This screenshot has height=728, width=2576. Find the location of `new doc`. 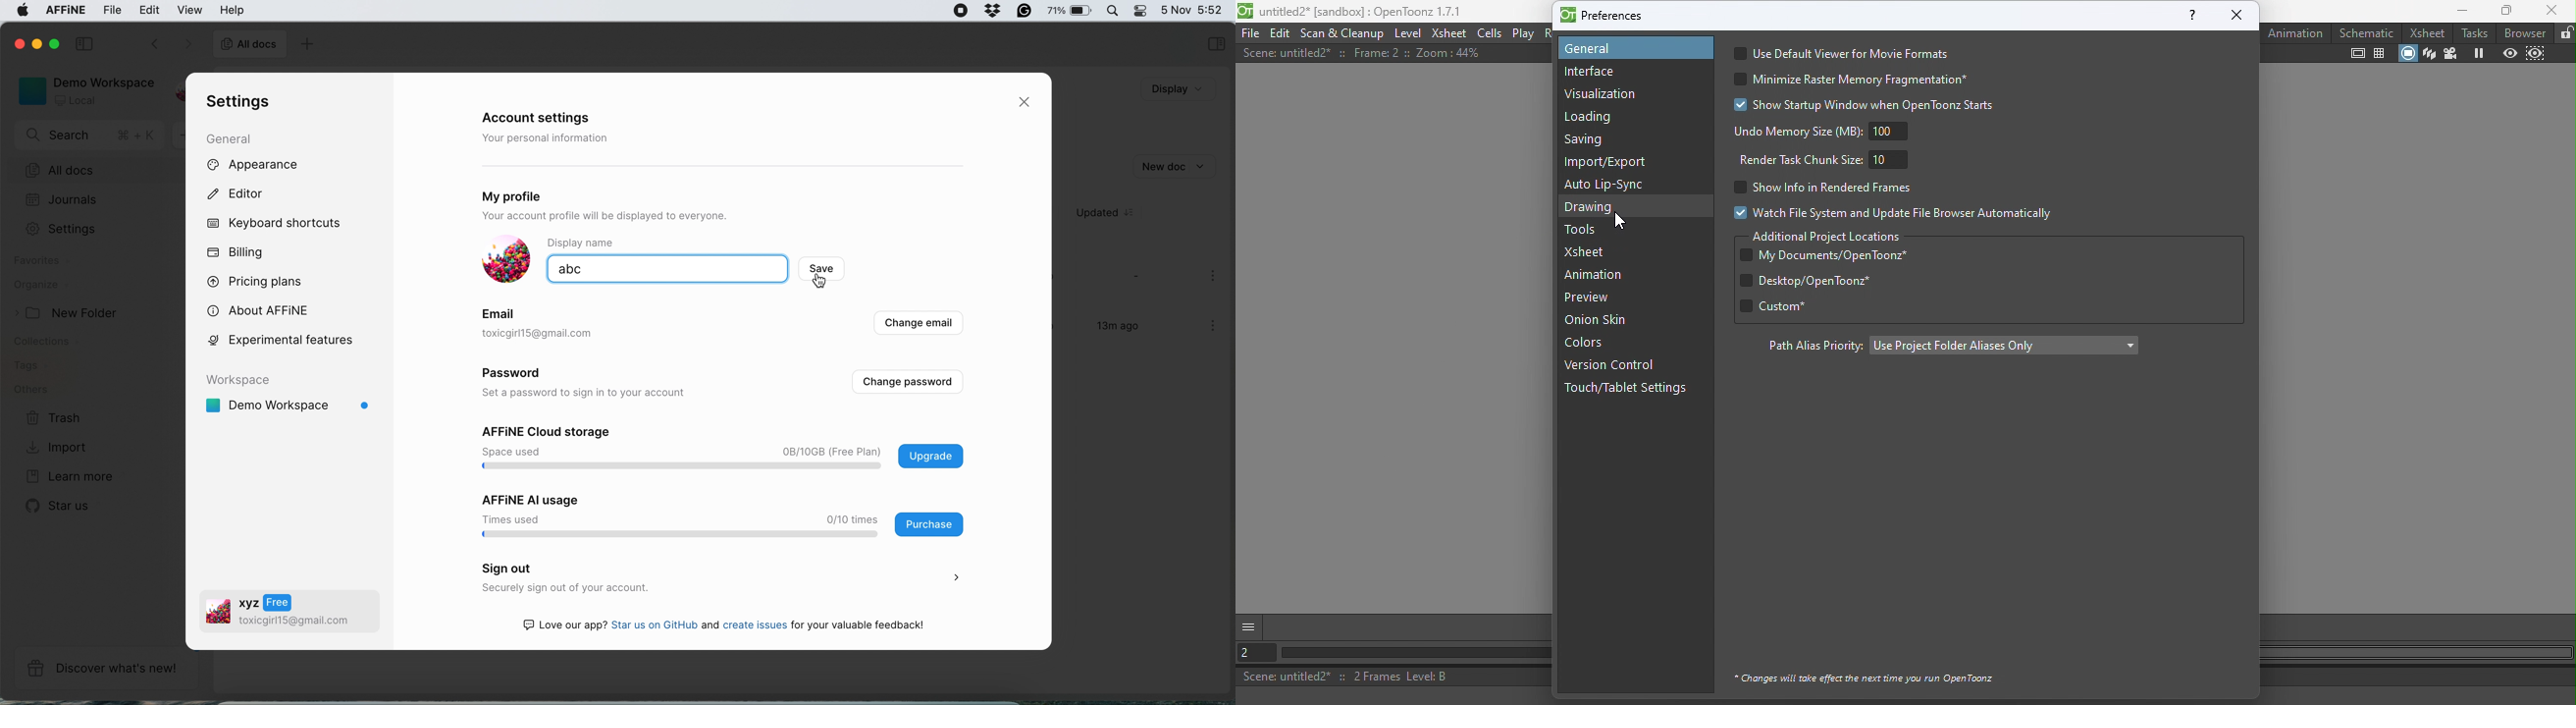

new doc is located at coordinates (1172, 165).